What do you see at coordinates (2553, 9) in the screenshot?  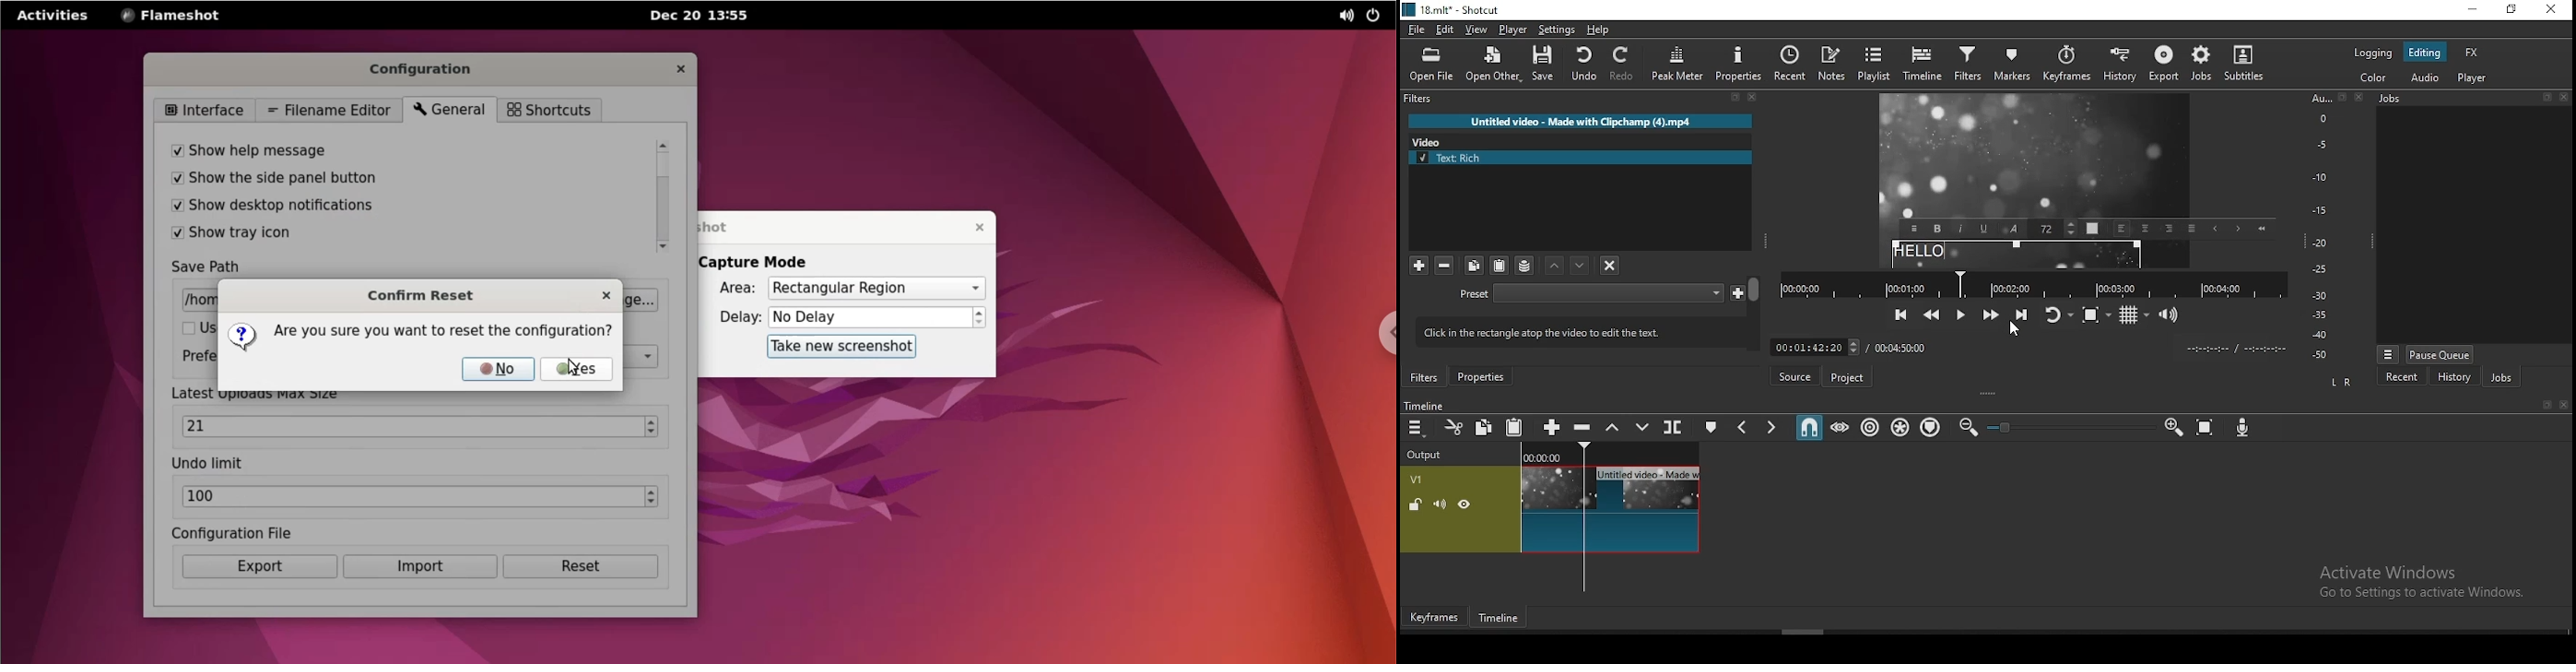 I see `close window` at bounding box center [2553, 9].